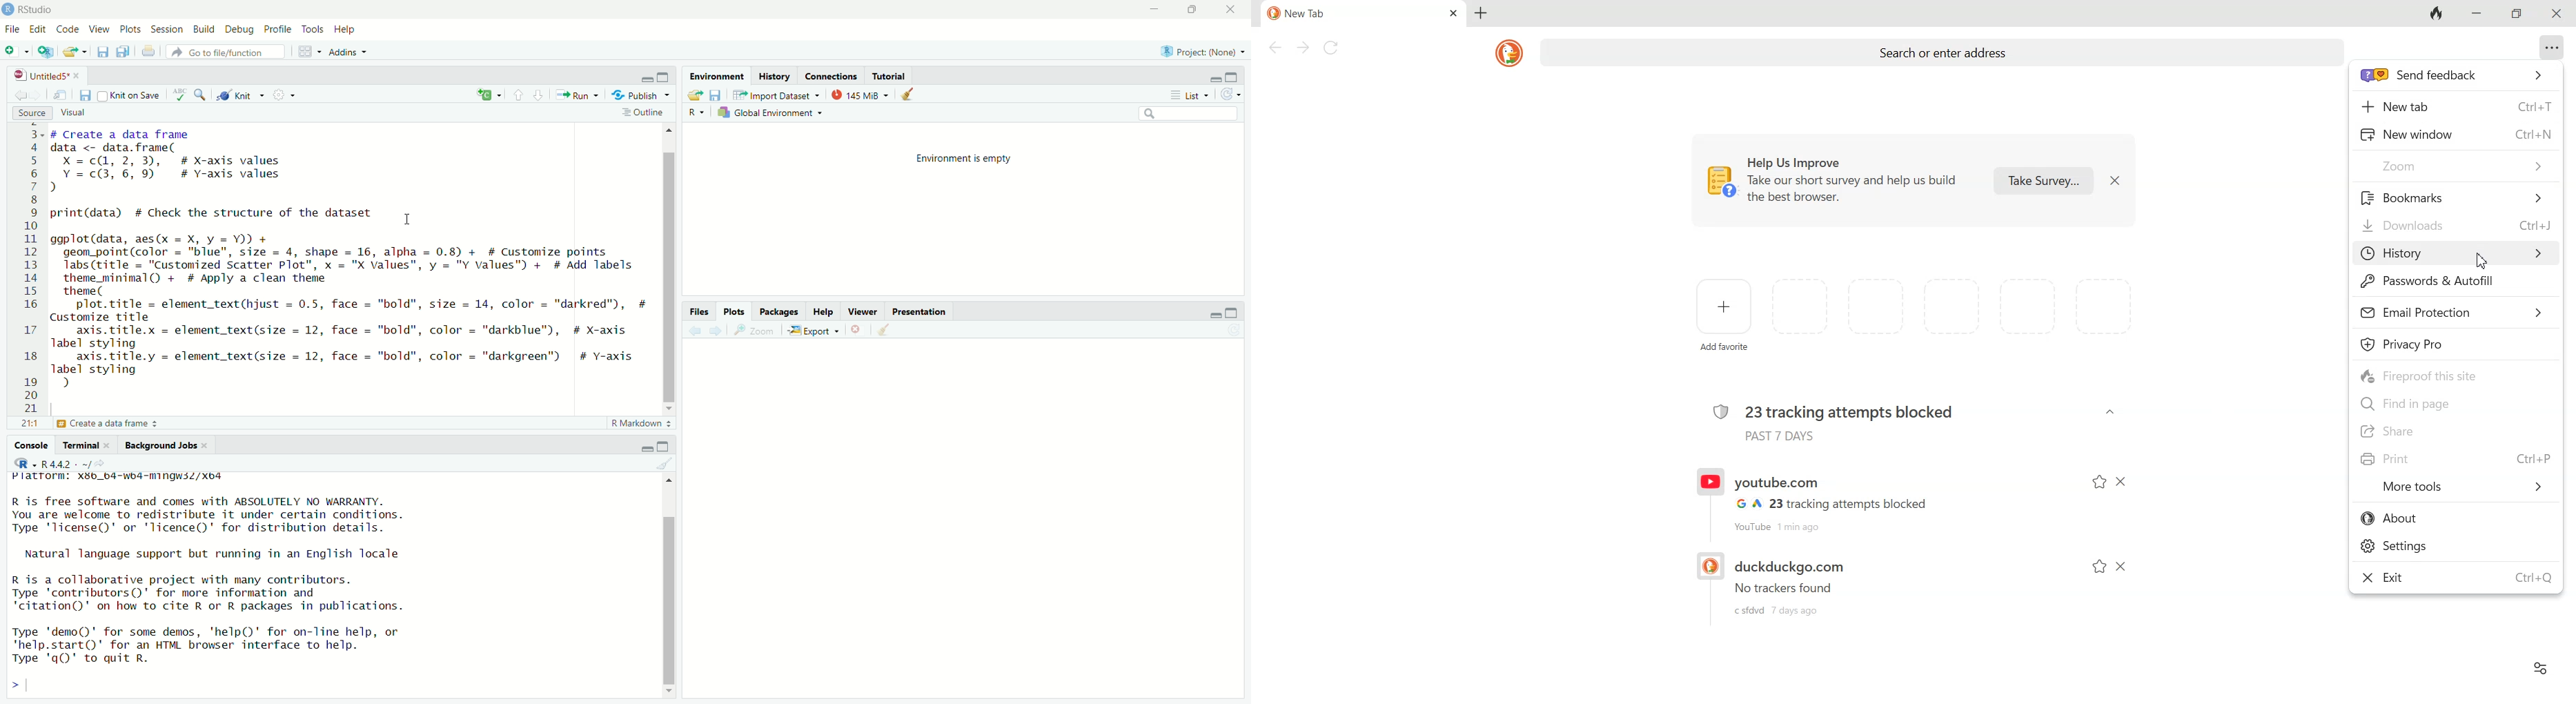 The width and height of the screenshot is (2576, 728). I want to click on Refresh the list oof object in the Environment, so click(1232, 95).